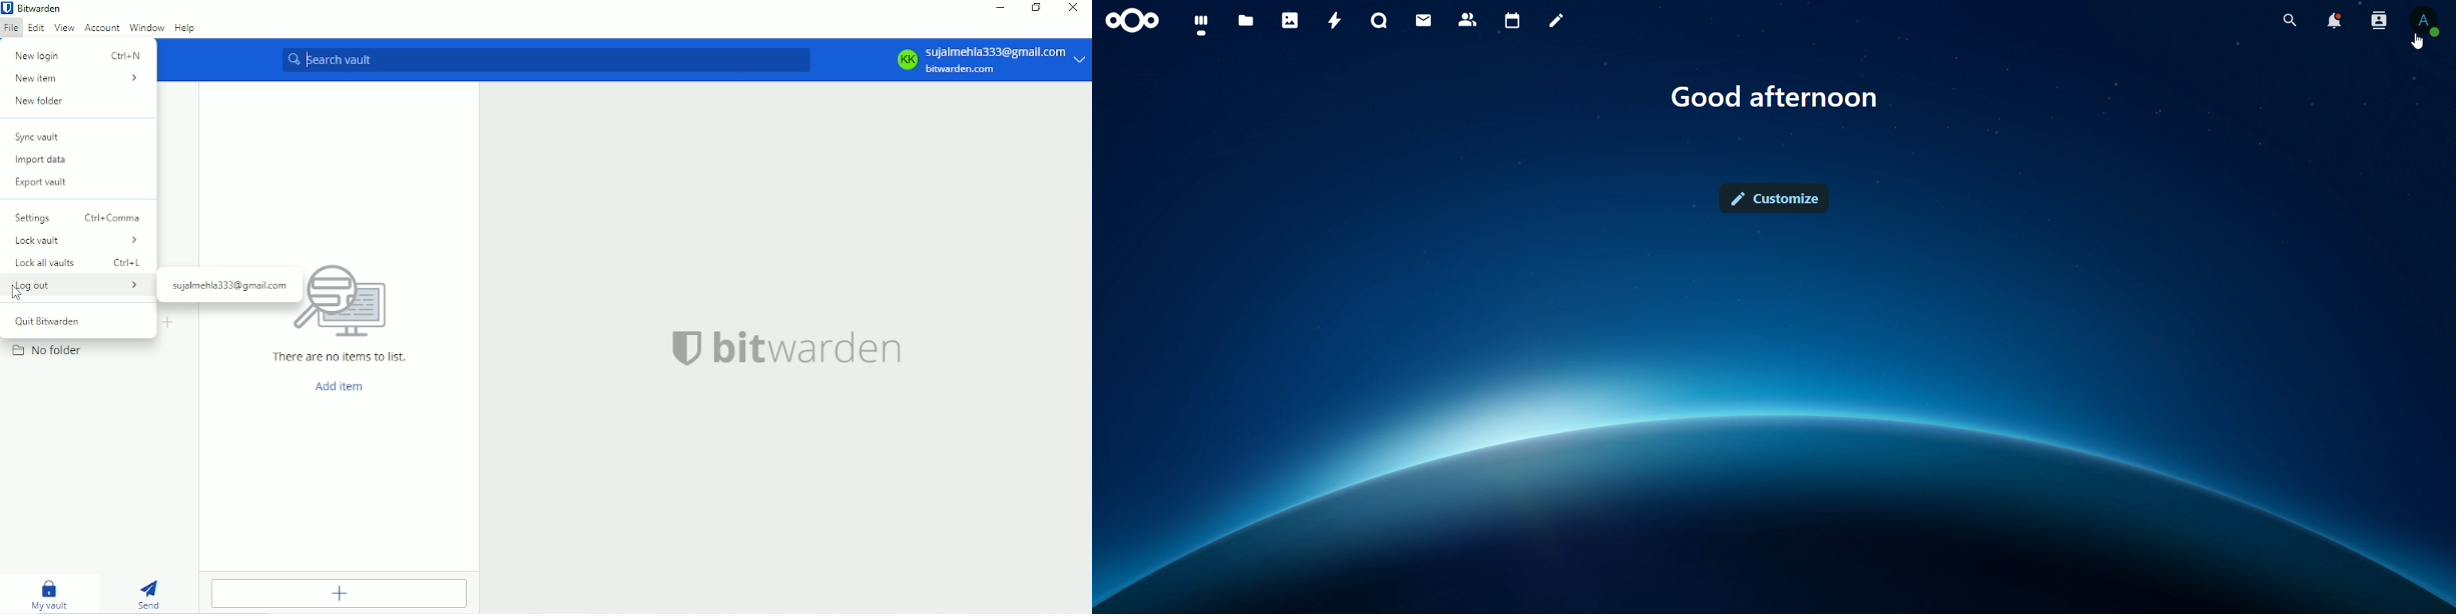 The height and width of the screenshot is (616, 2464). Describe the element at coordinates (78, 217) in the screenshot. I see `Settings   Ctrl+Comma` at that location.